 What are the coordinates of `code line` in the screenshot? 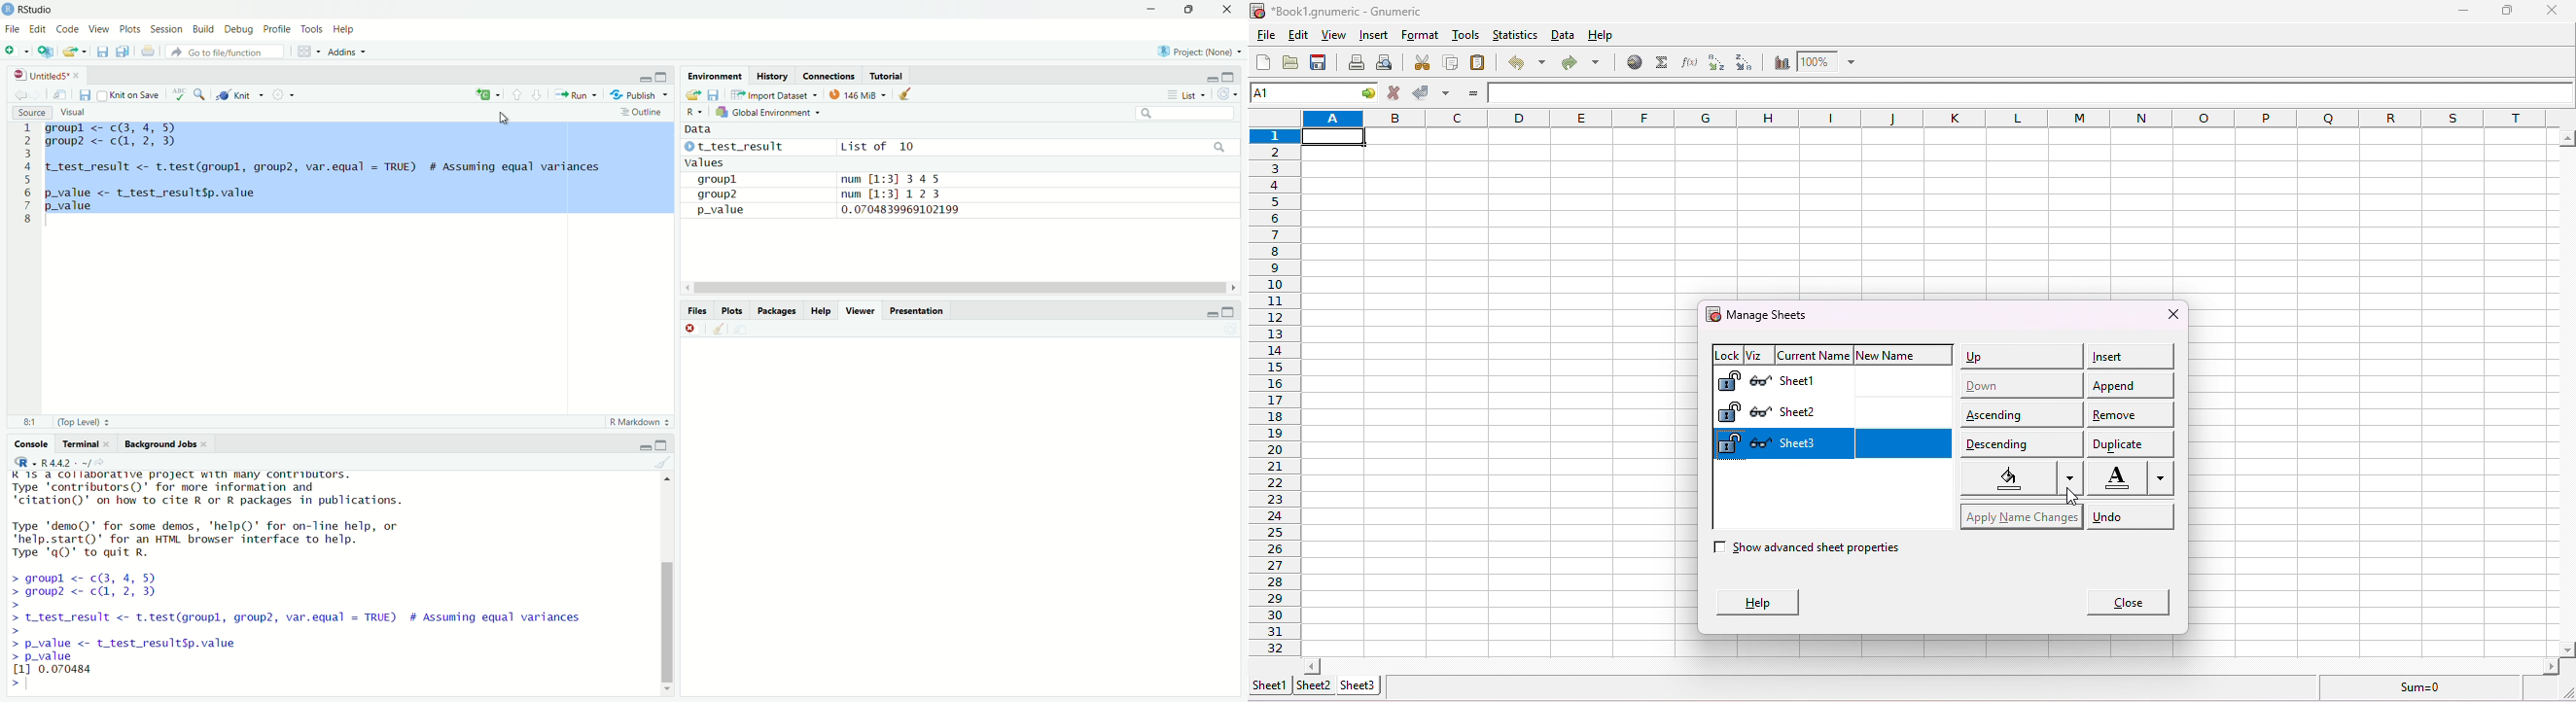 It's located at (27, 173).